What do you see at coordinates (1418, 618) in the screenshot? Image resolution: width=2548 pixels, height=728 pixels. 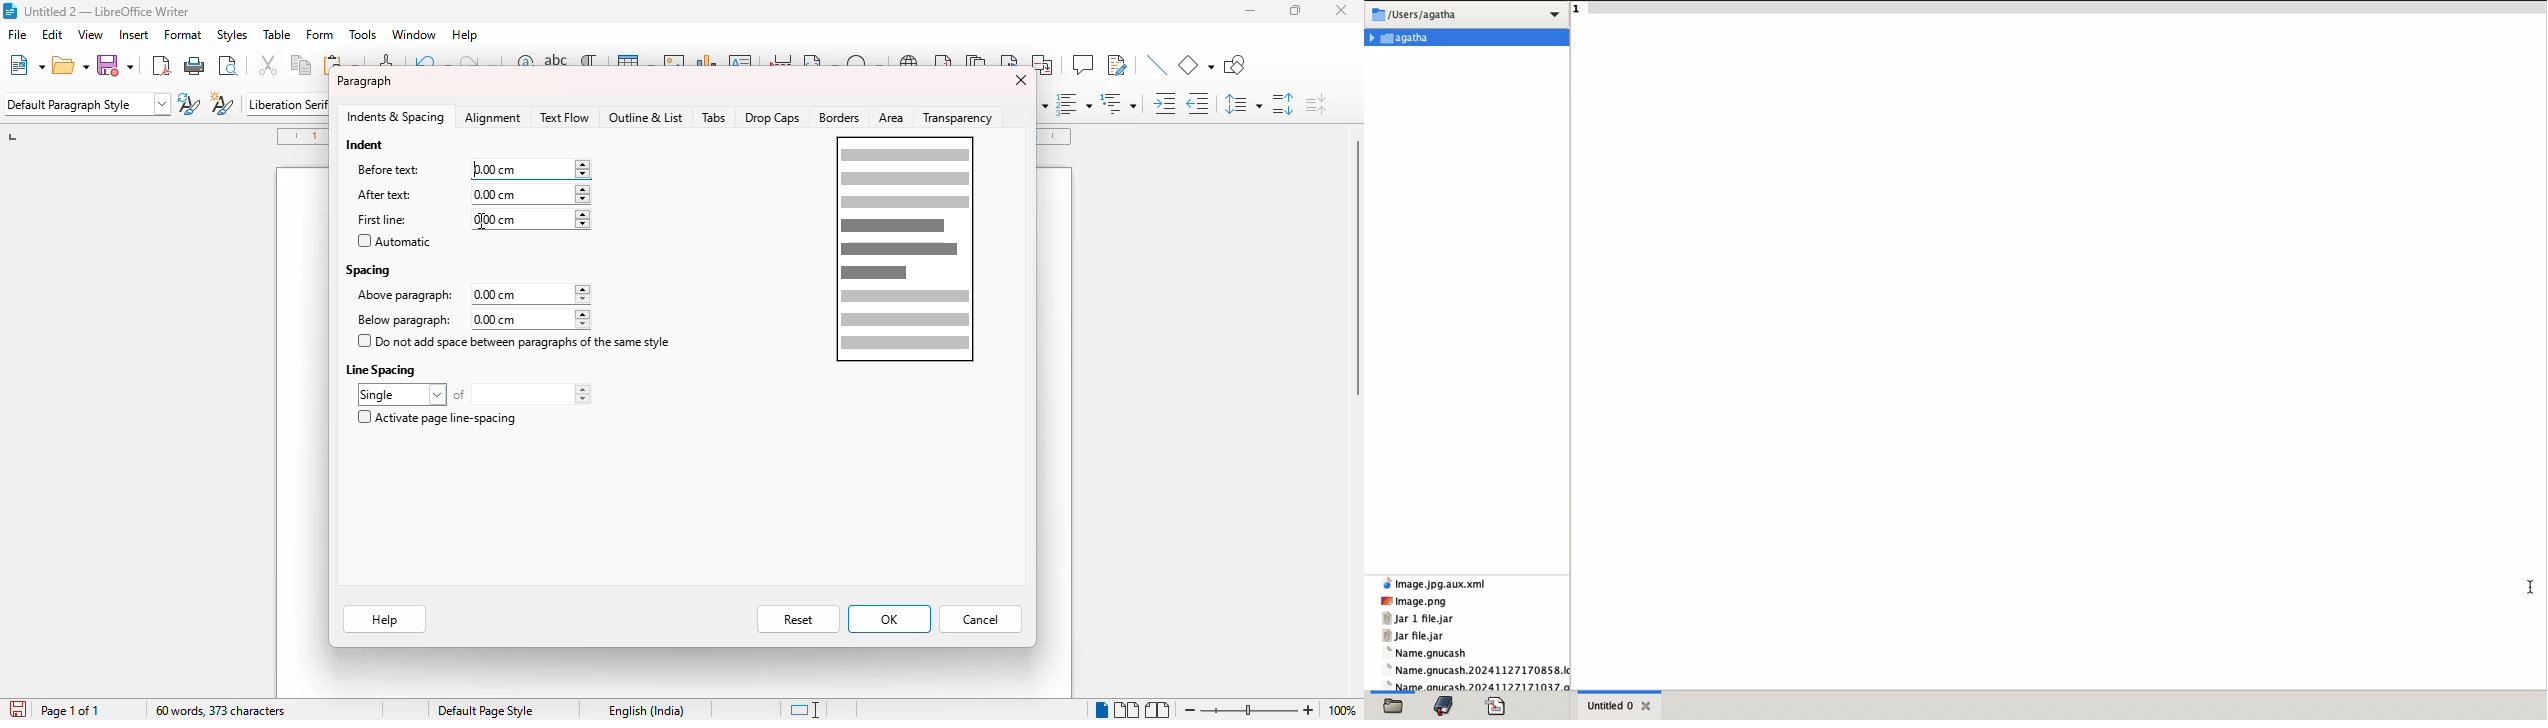 I see `jar 1 file.jar` at bounding box center [1418, 618].